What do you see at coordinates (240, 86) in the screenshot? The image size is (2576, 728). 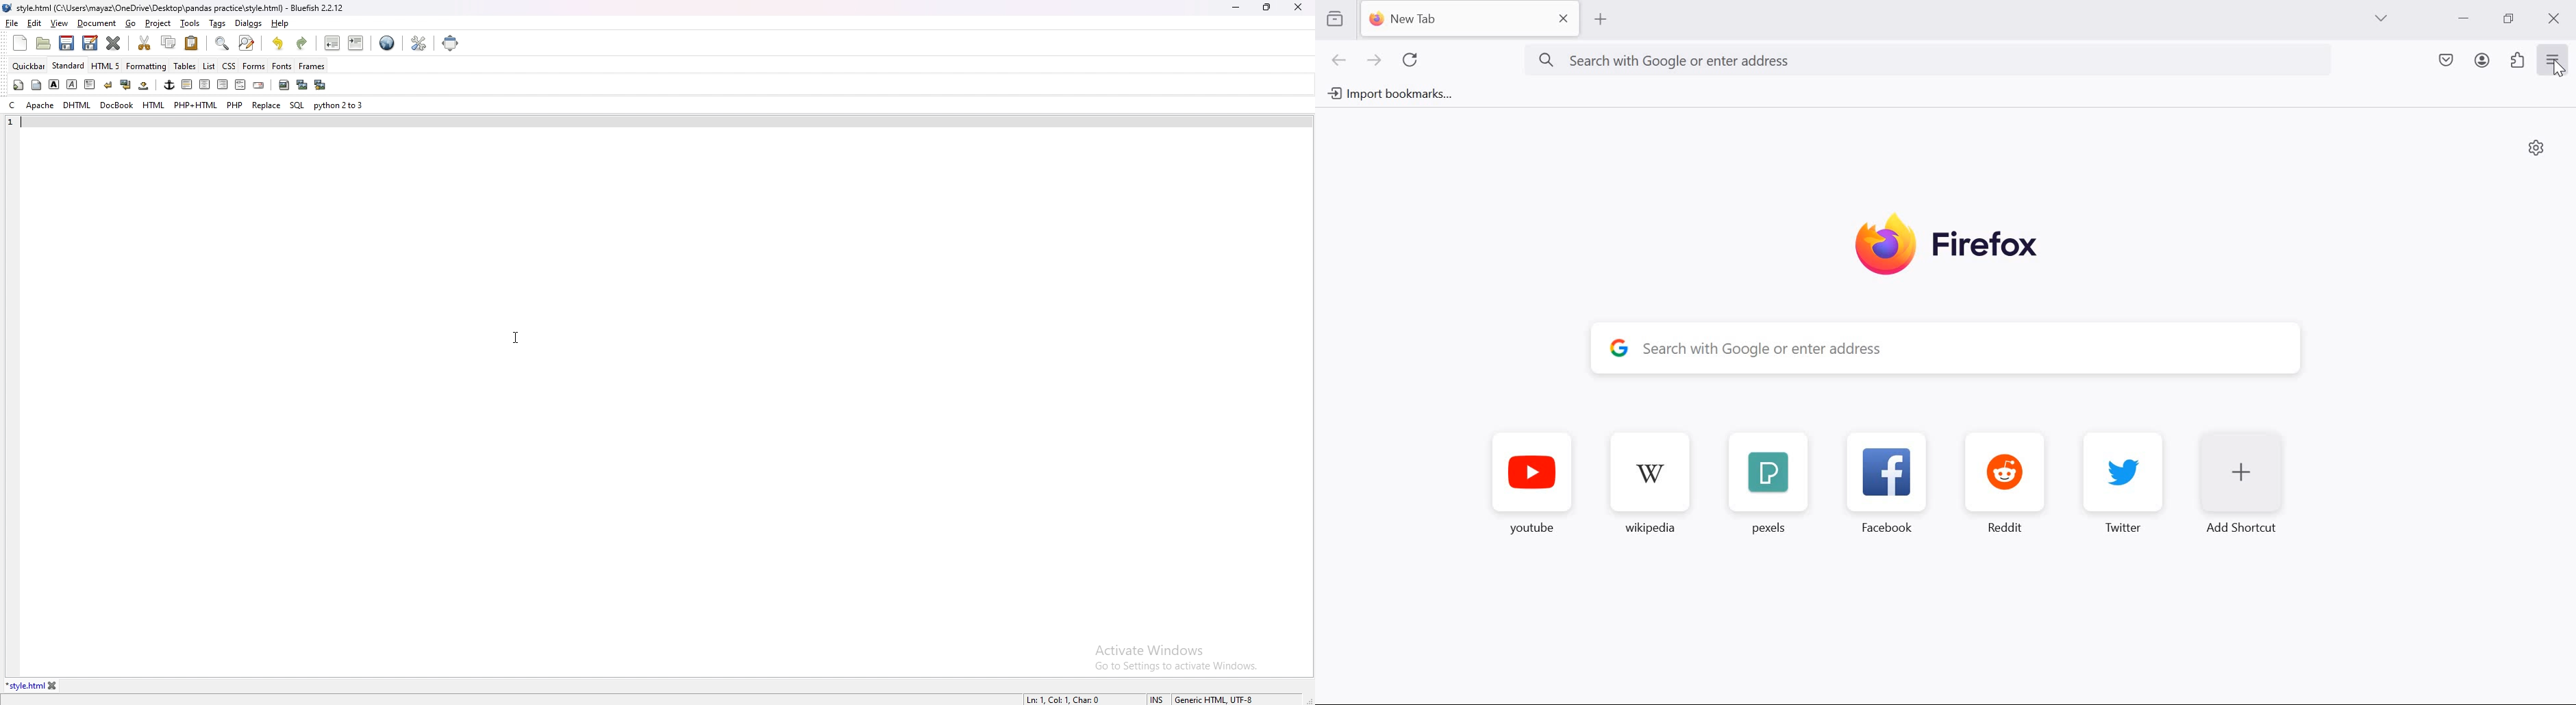 I see `html comment` at bounding box center [240, 86].